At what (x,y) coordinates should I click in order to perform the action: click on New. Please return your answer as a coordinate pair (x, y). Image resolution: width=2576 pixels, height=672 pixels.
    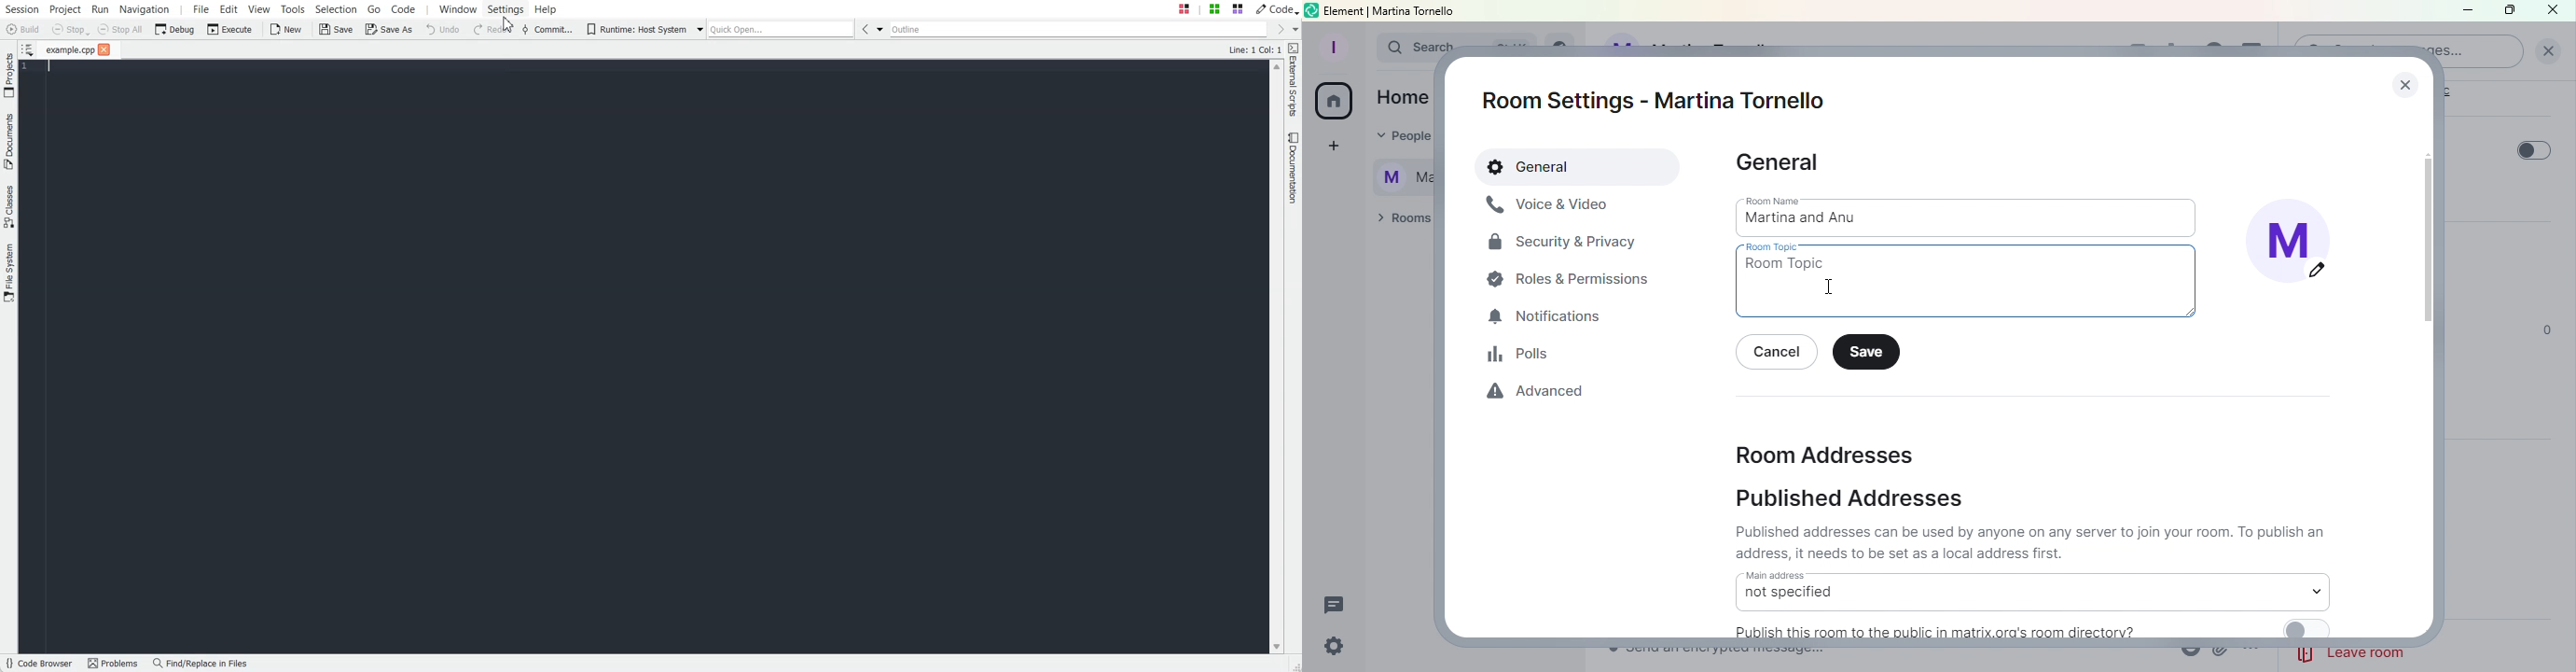
    Looking at the image, I should click on (288, 29).